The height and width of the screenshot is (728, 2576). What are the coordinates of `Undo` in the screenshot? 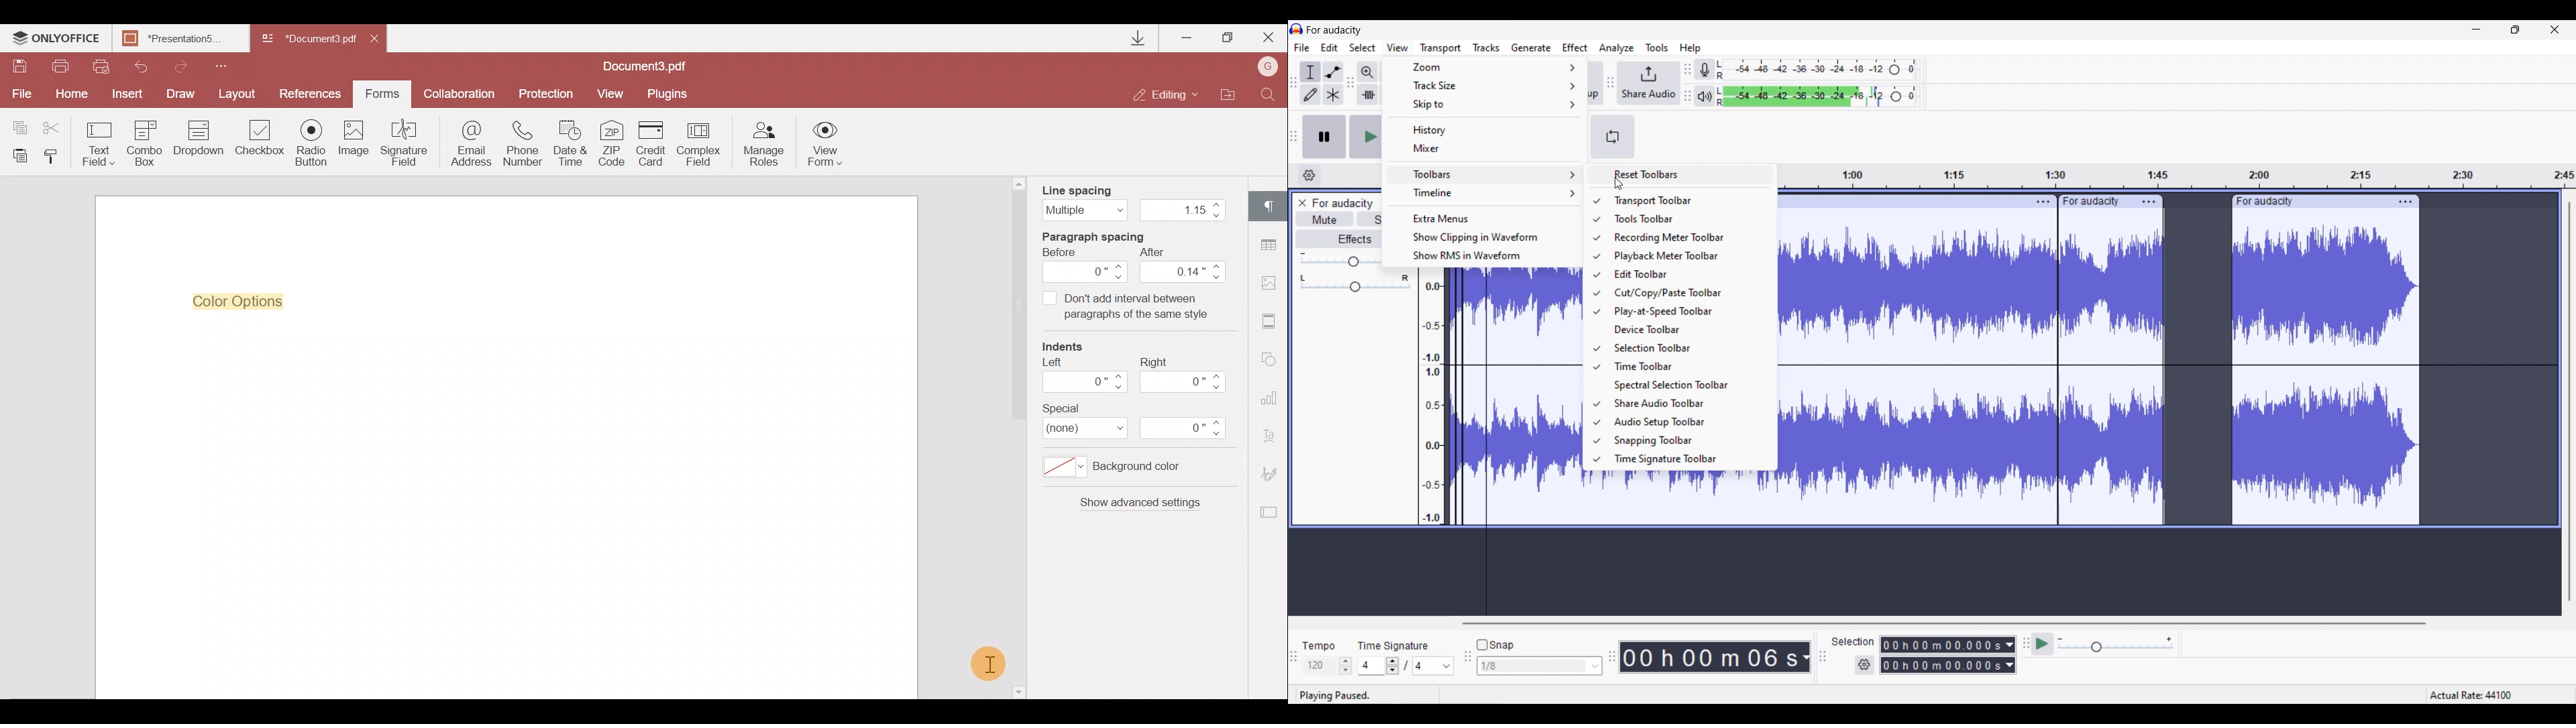 It's located at (140, 67).